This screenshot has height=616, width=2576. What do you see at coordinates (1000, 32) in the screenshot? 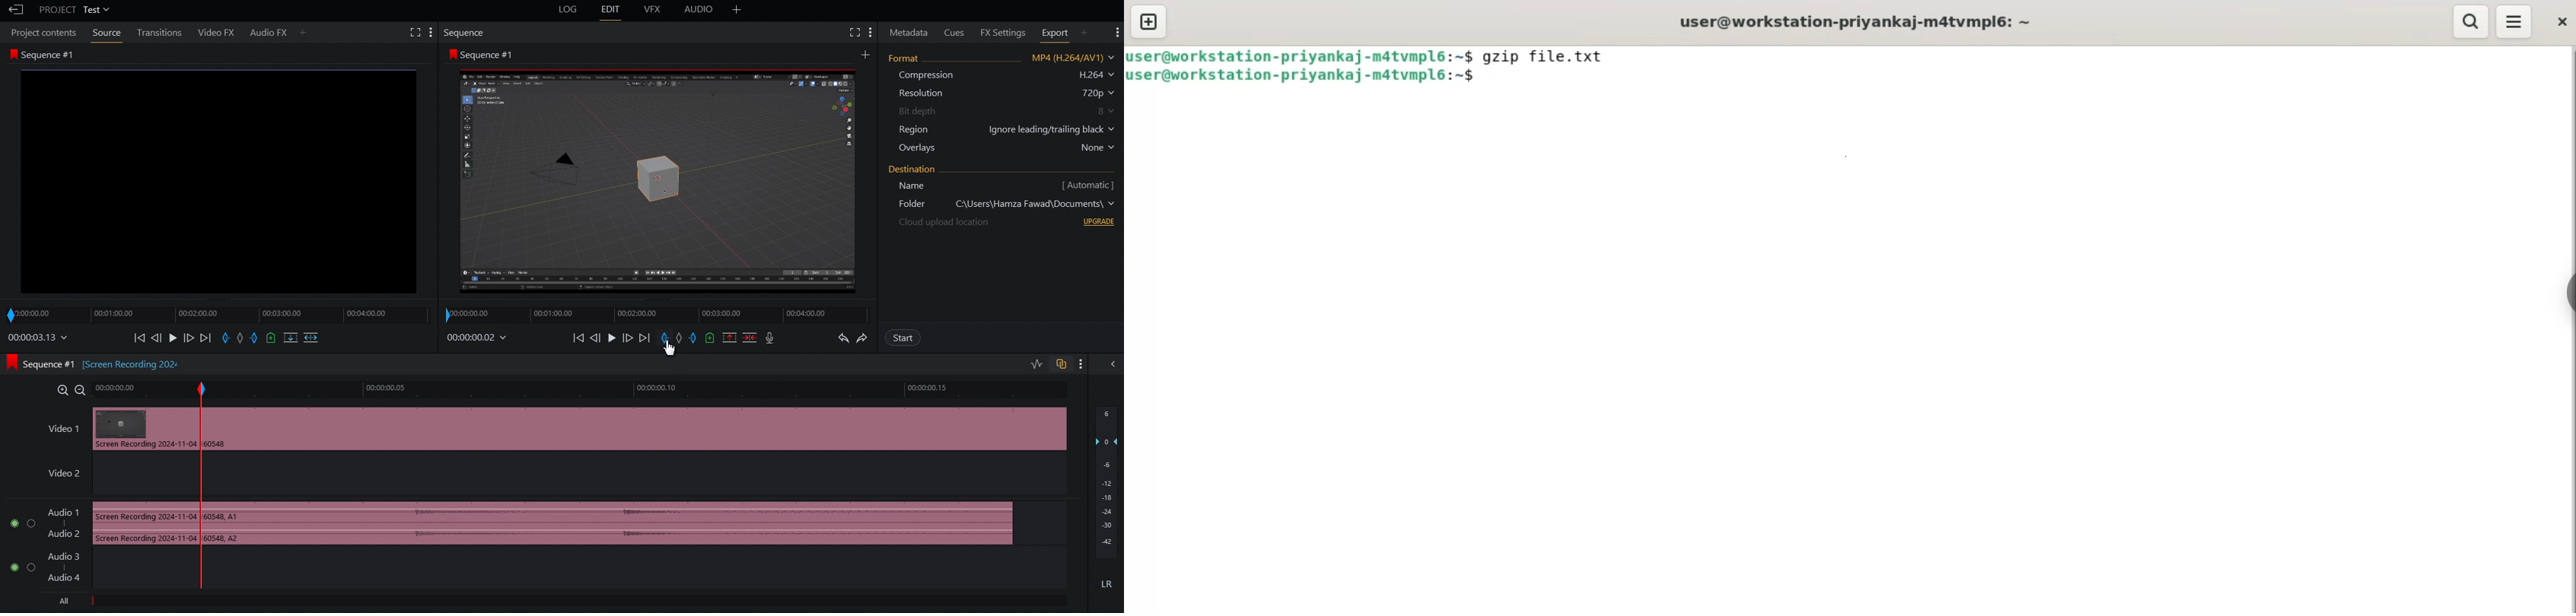
I see `FX Settings` at bounding box center [1000, 32].